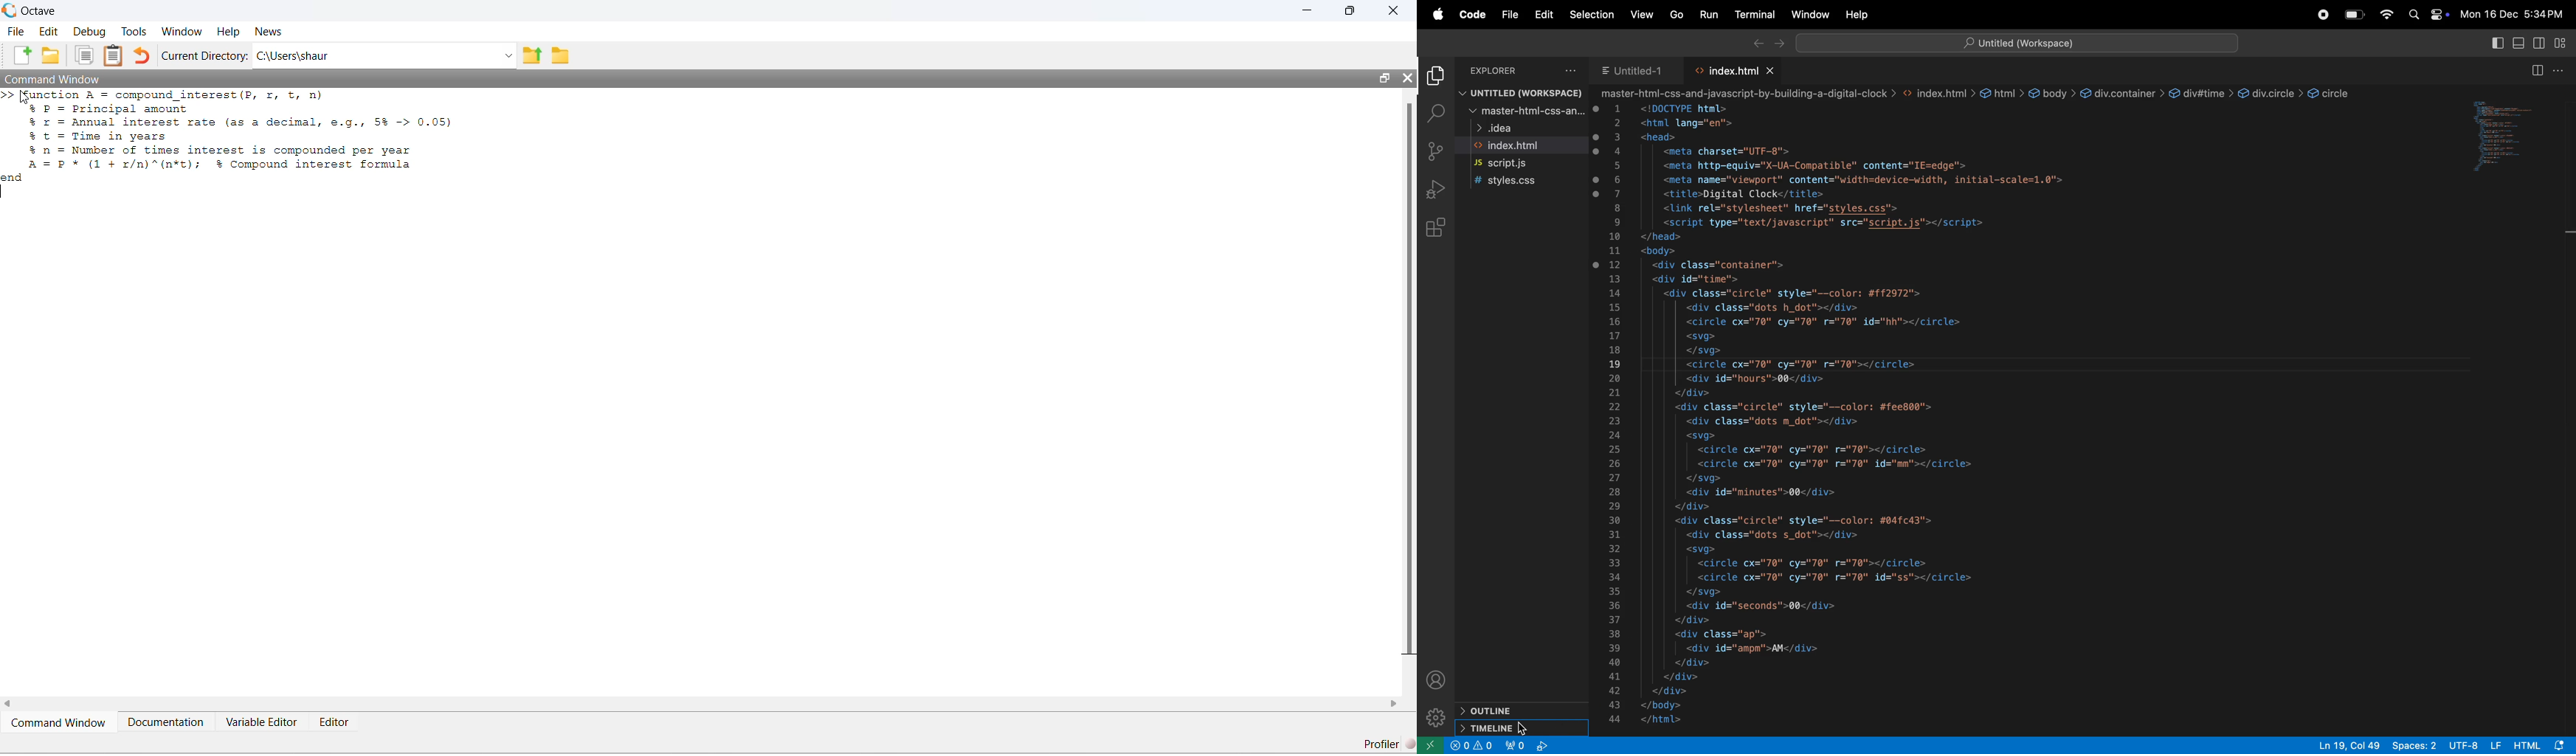 This screenshot has width=2576, height=756. Describe the element at coordinates (1523, 112) in the screenshot. I see `master-html-CSS-an` at that location.